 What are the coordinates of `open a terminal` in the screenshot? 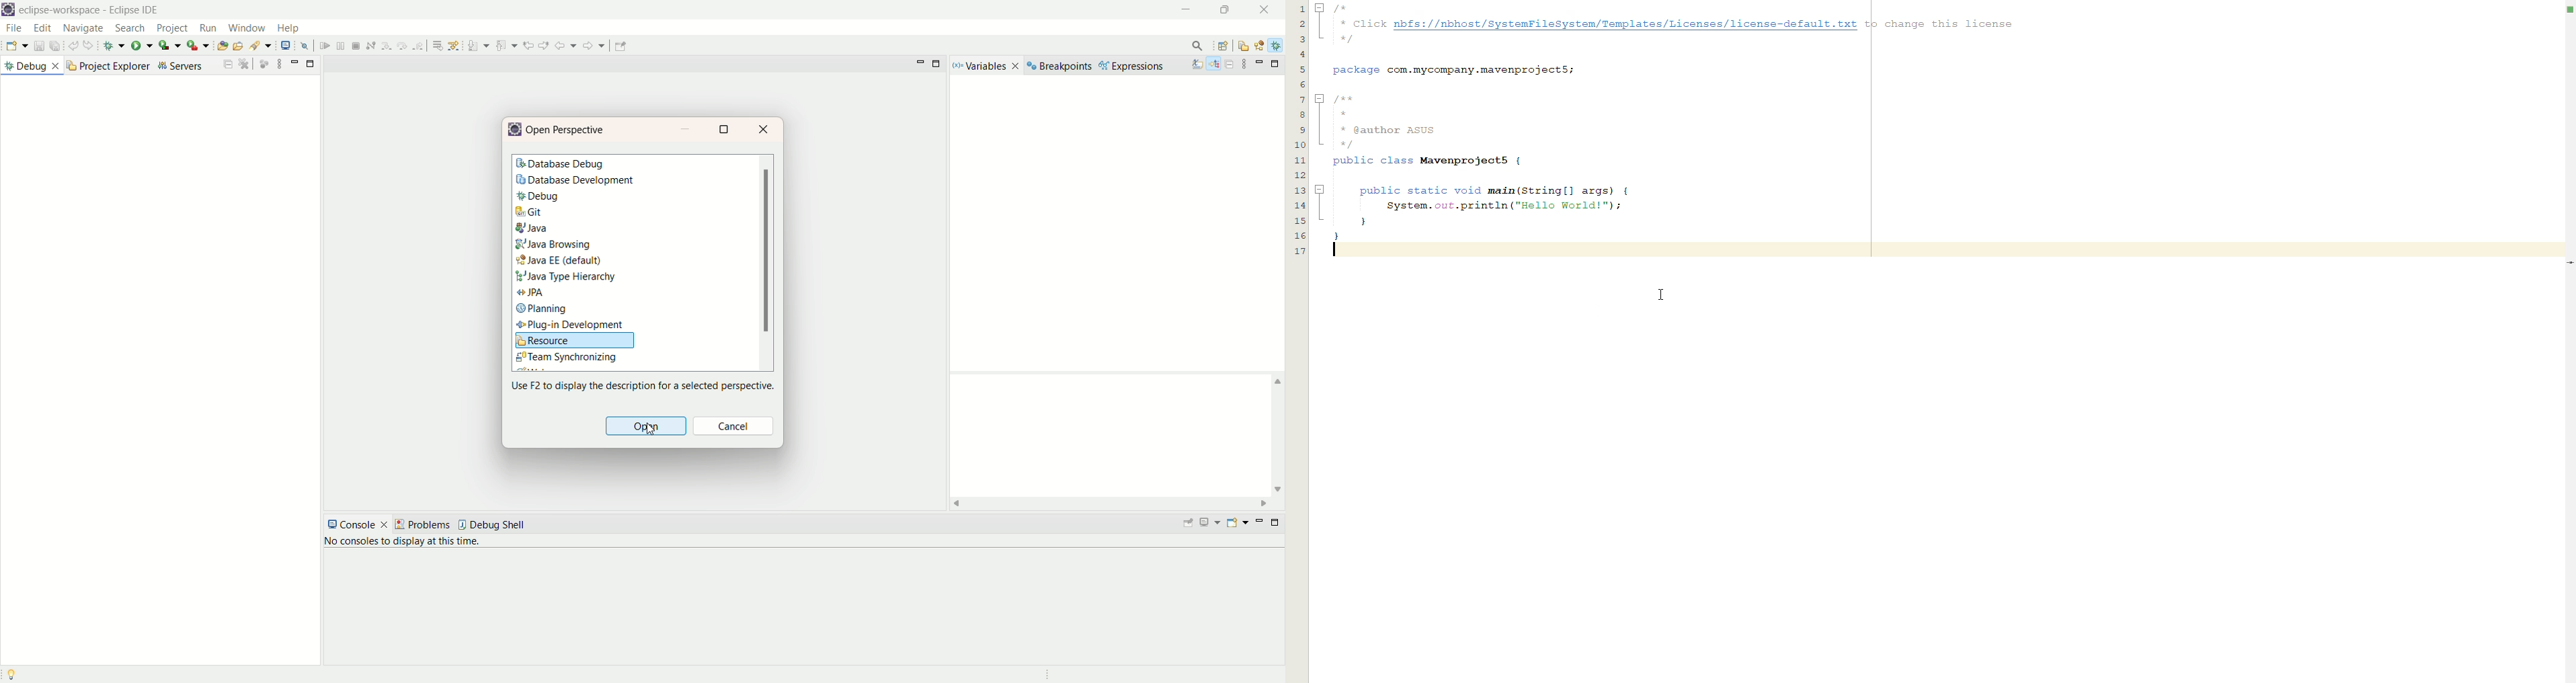 It's located at (382, 45).